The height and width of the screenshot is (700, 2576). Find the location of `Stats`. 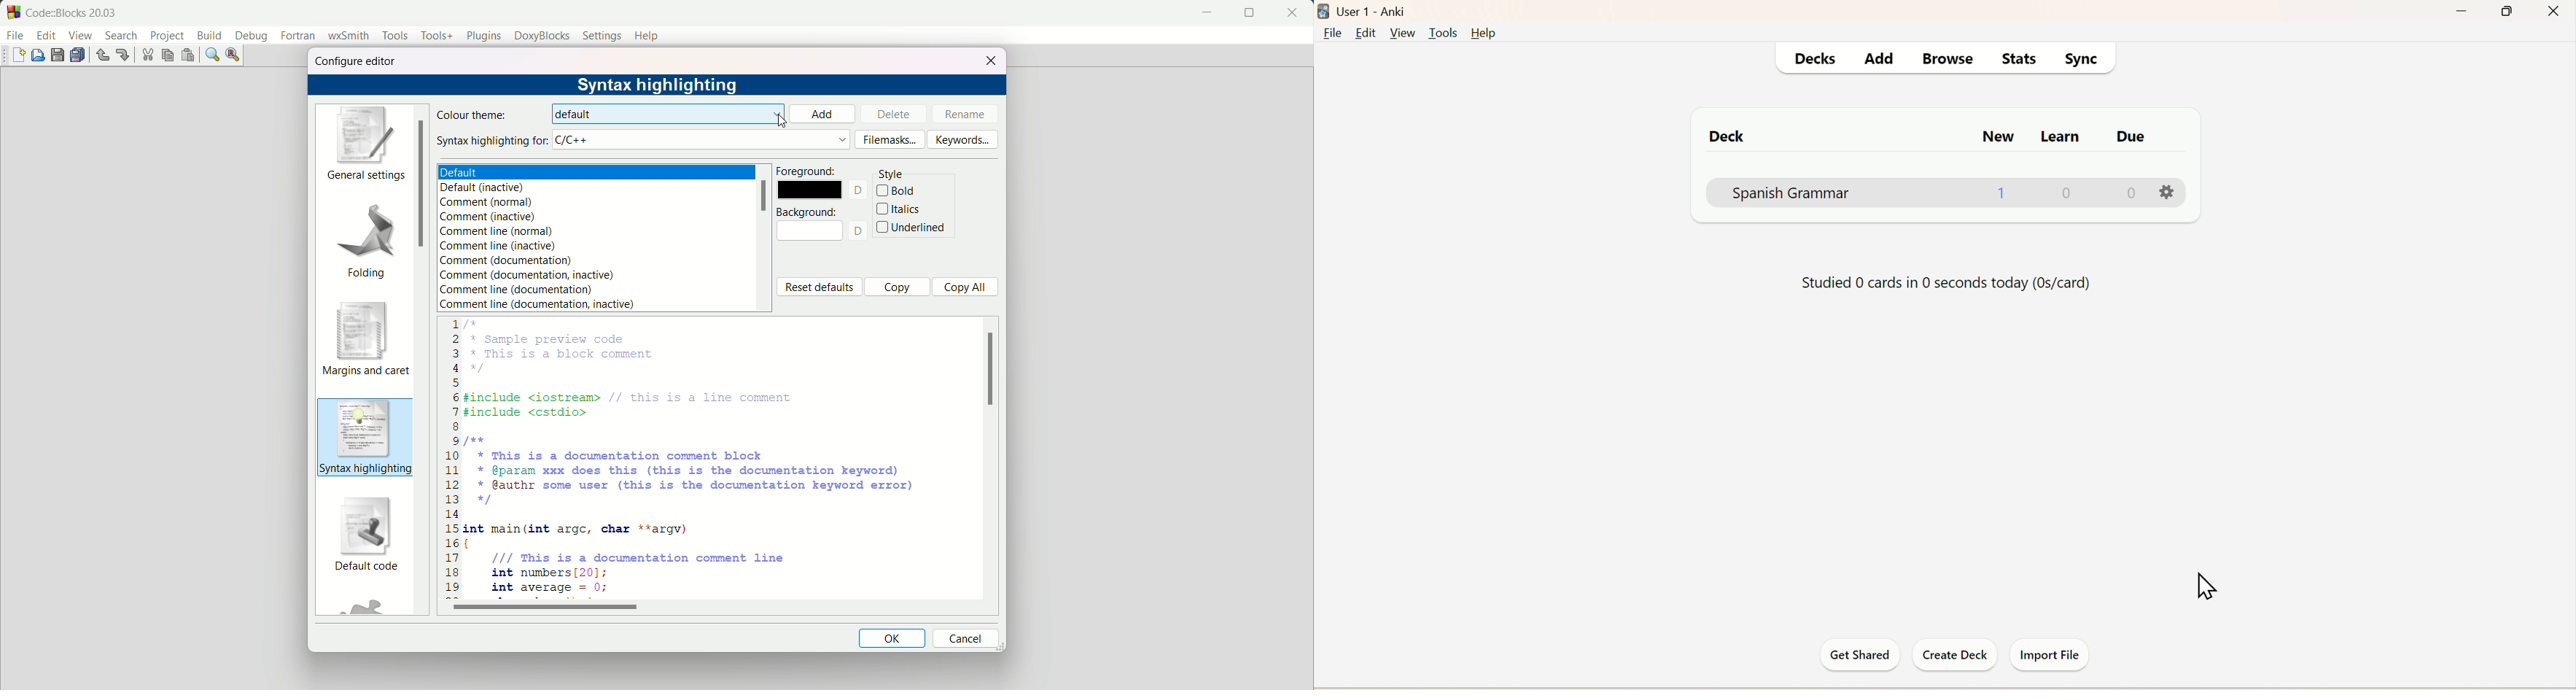

Stats is located at coordinates (2020, 58).